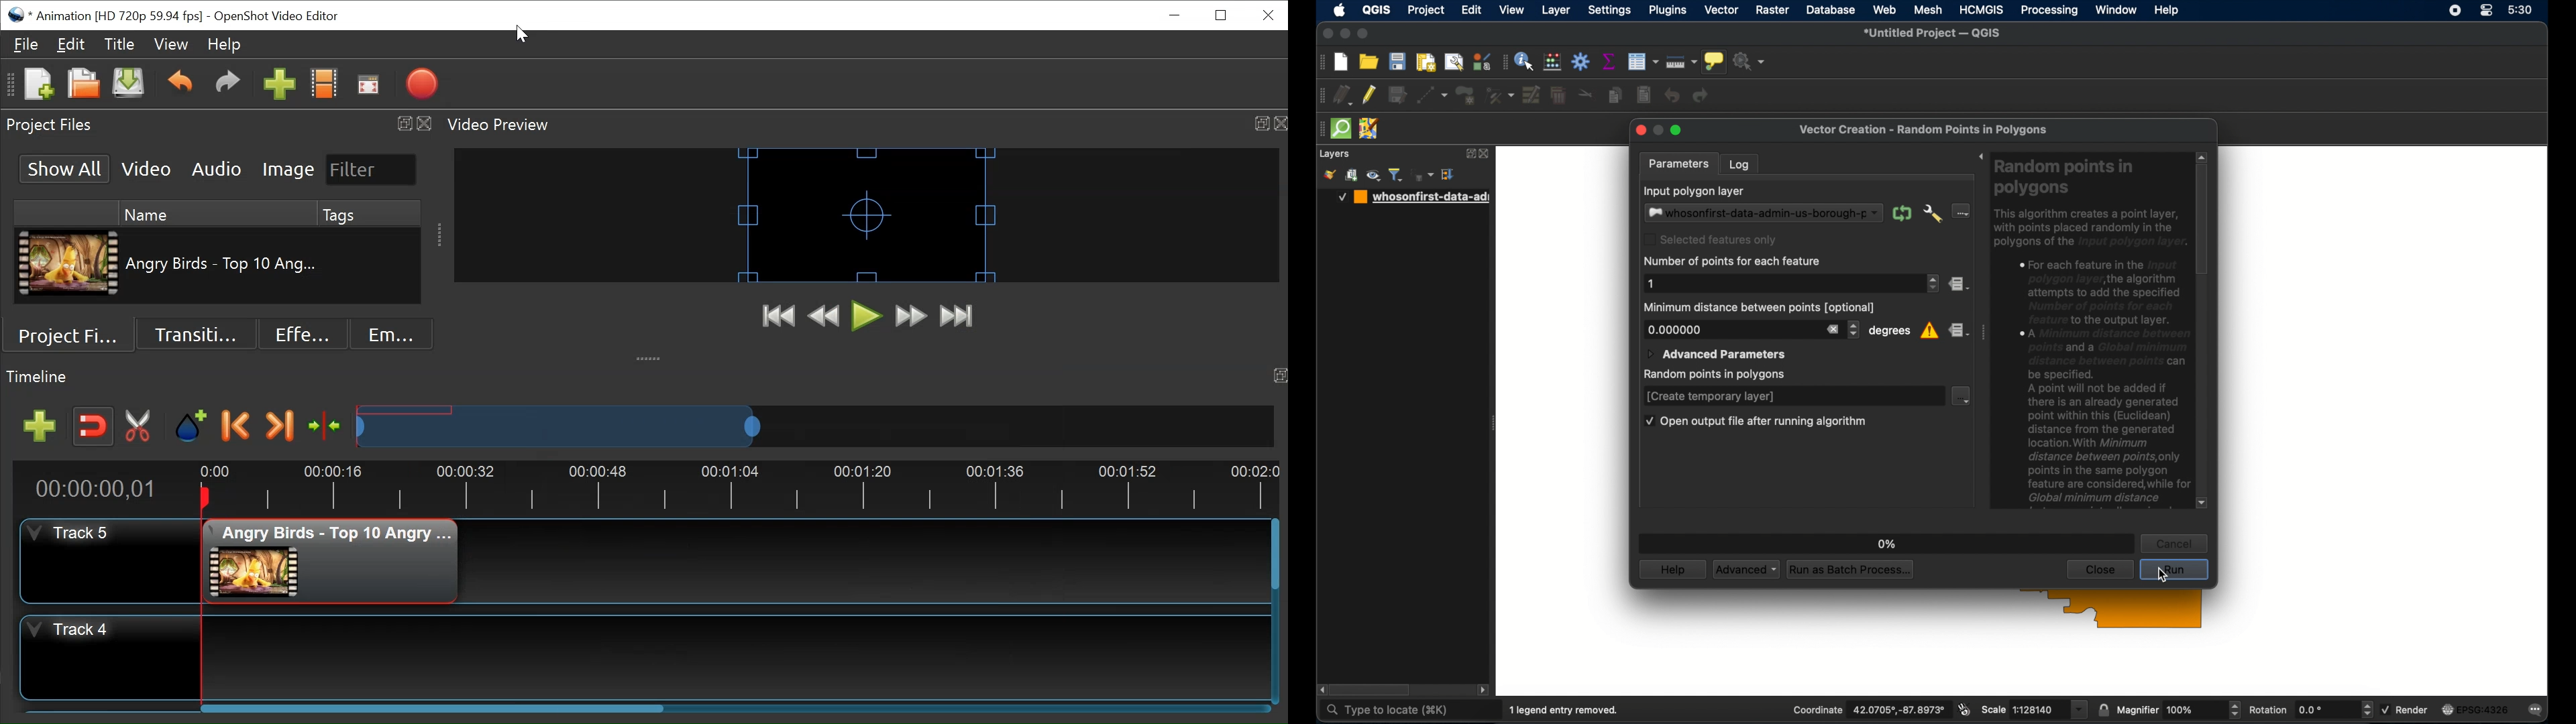 The width and height of the screenshot is (2576, 728). I want to click on Video, so click(146, 168).